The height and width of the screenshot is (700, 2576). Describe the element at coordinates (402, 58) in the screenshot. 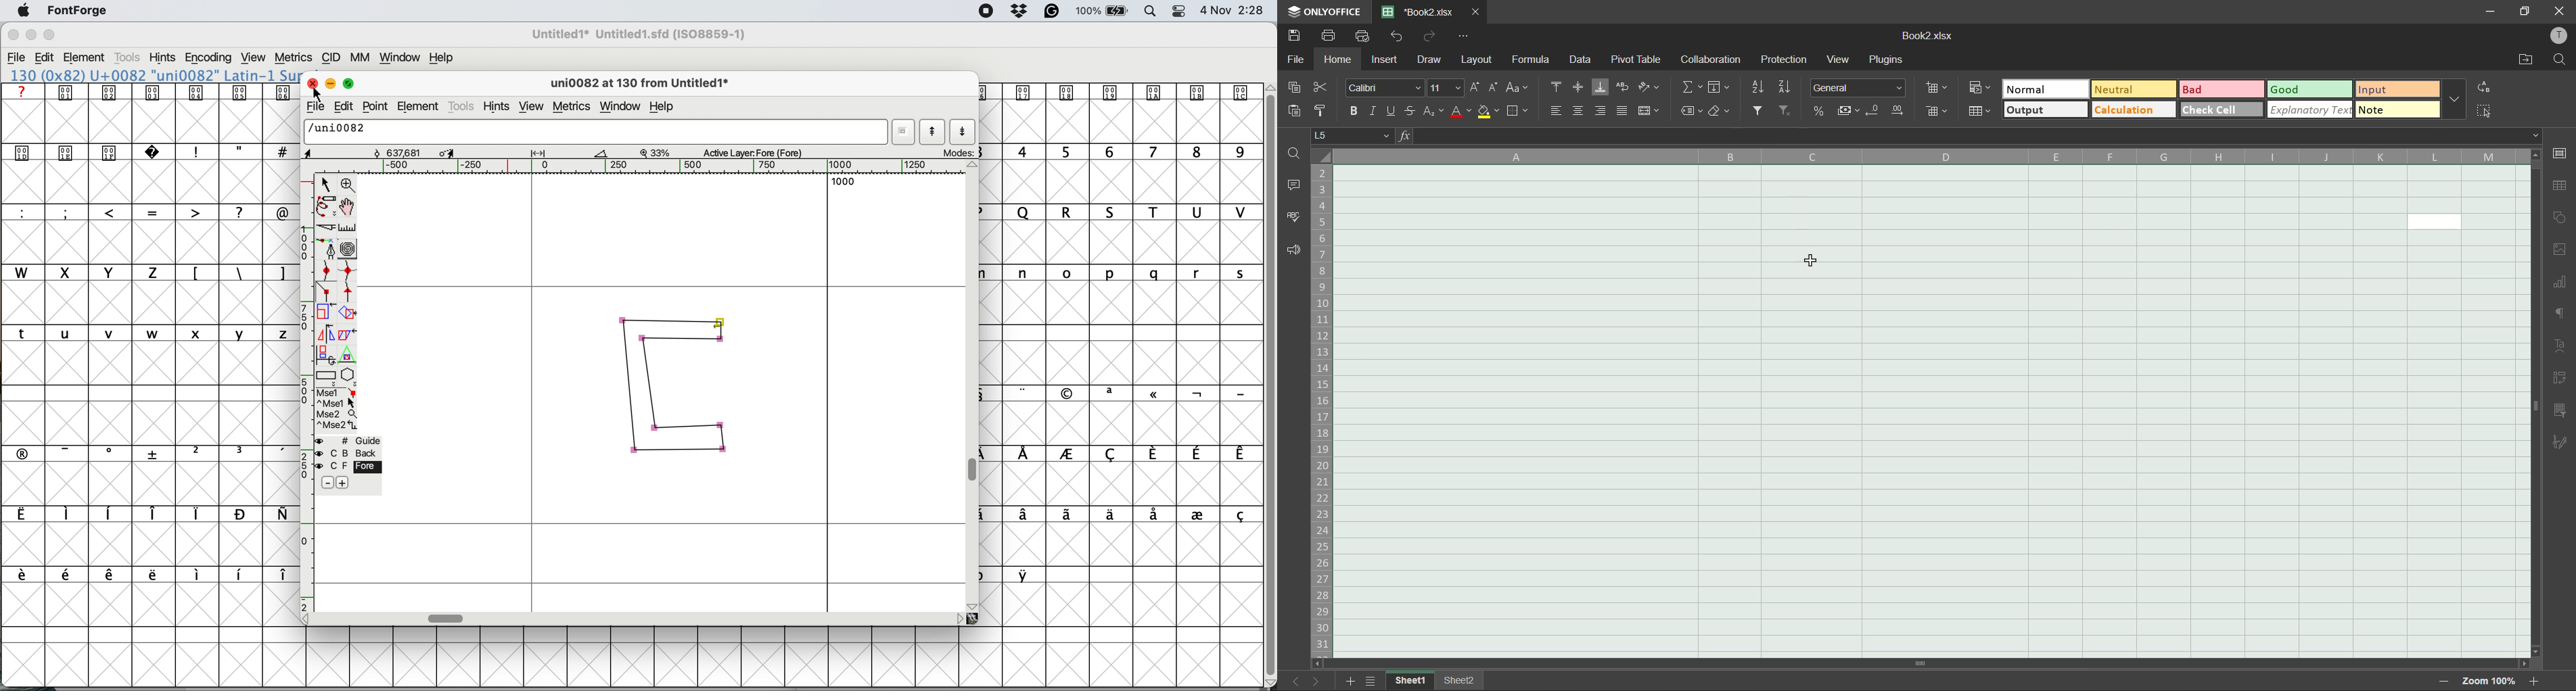

I see `window` at that location.